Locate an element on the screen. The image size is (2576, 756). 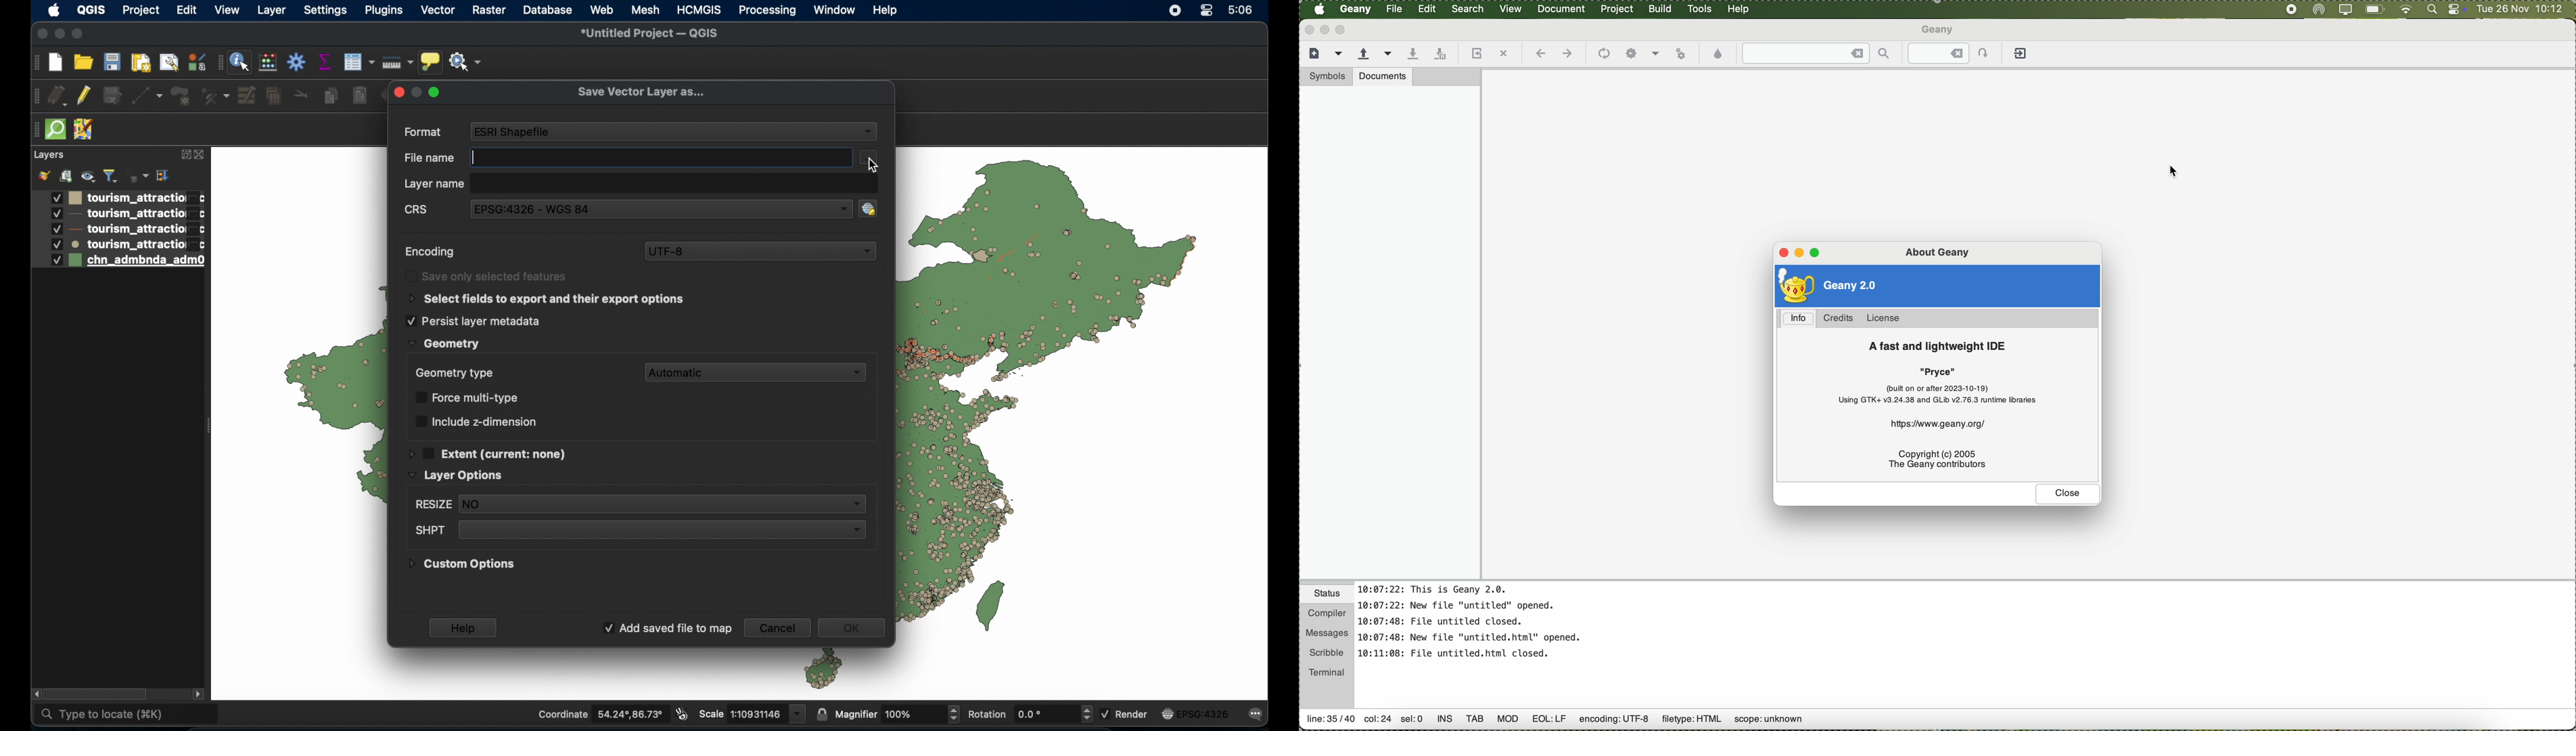
shot dropdown  is located at coordinates (638, 531).